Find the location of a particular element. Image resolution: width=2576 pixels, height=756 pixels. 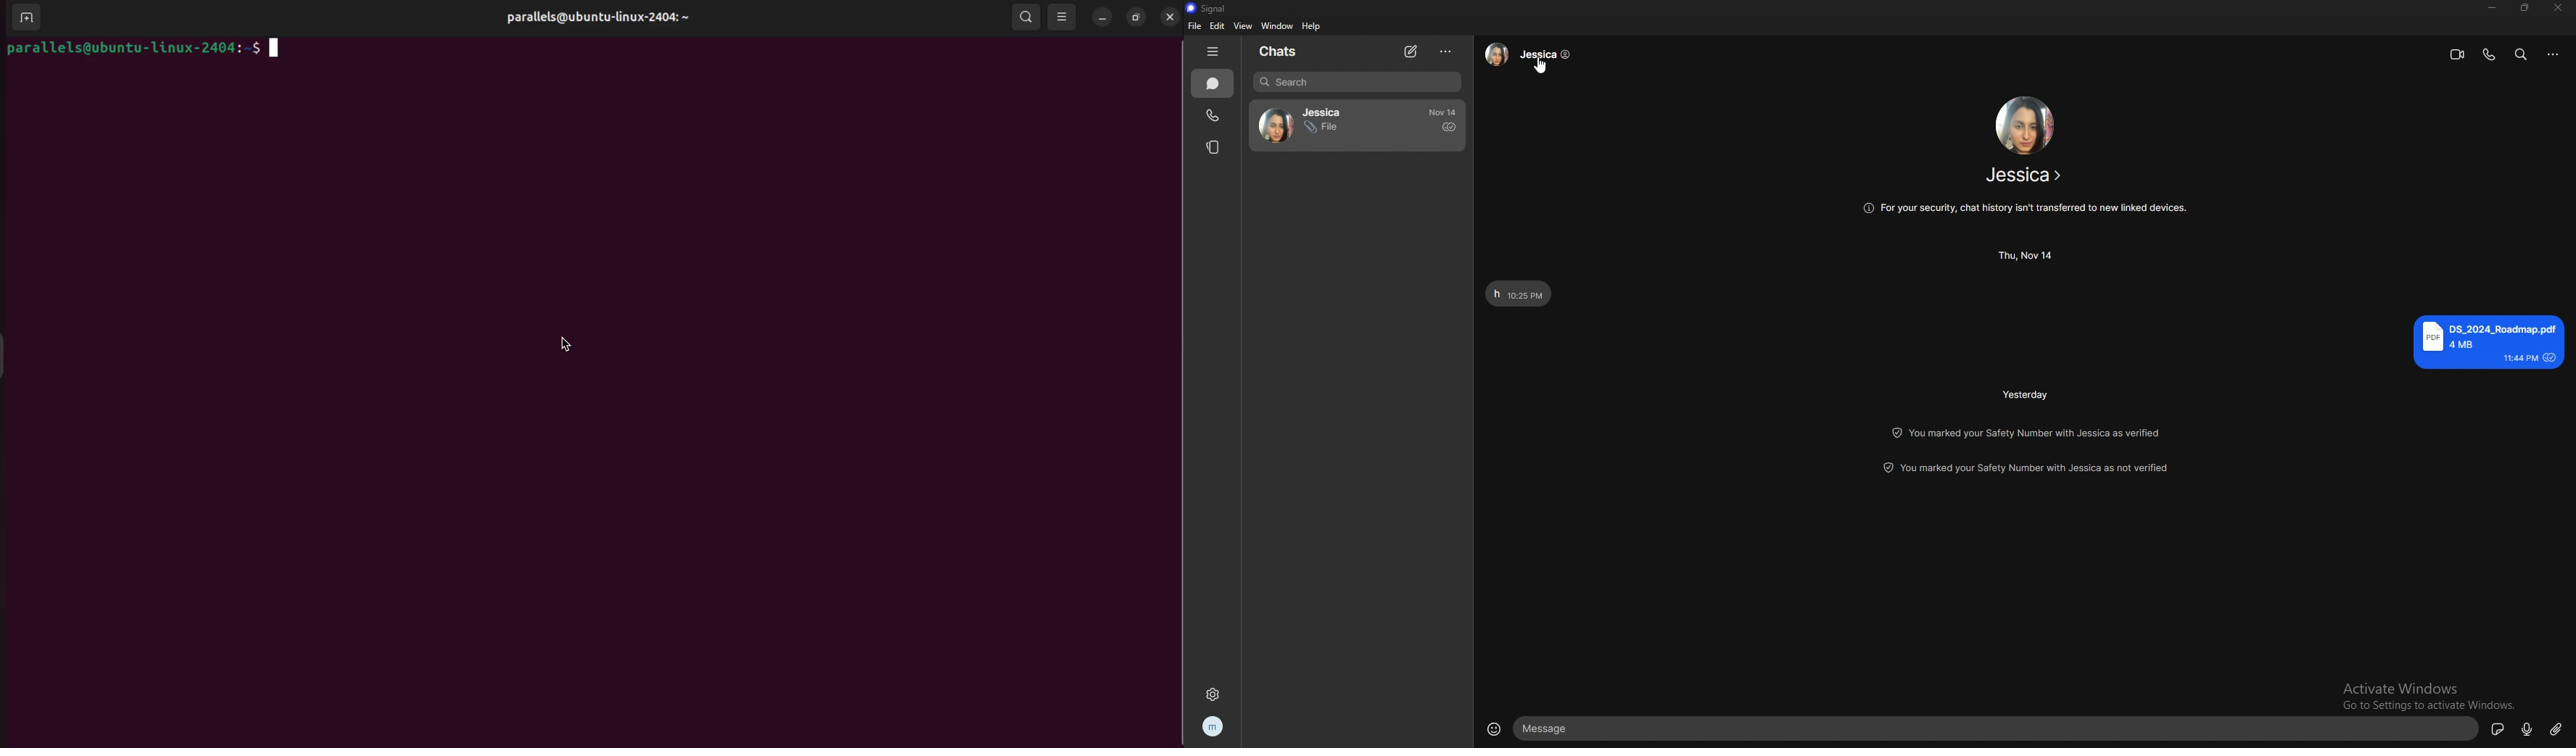

profile is located at coordinates (1218, 727).